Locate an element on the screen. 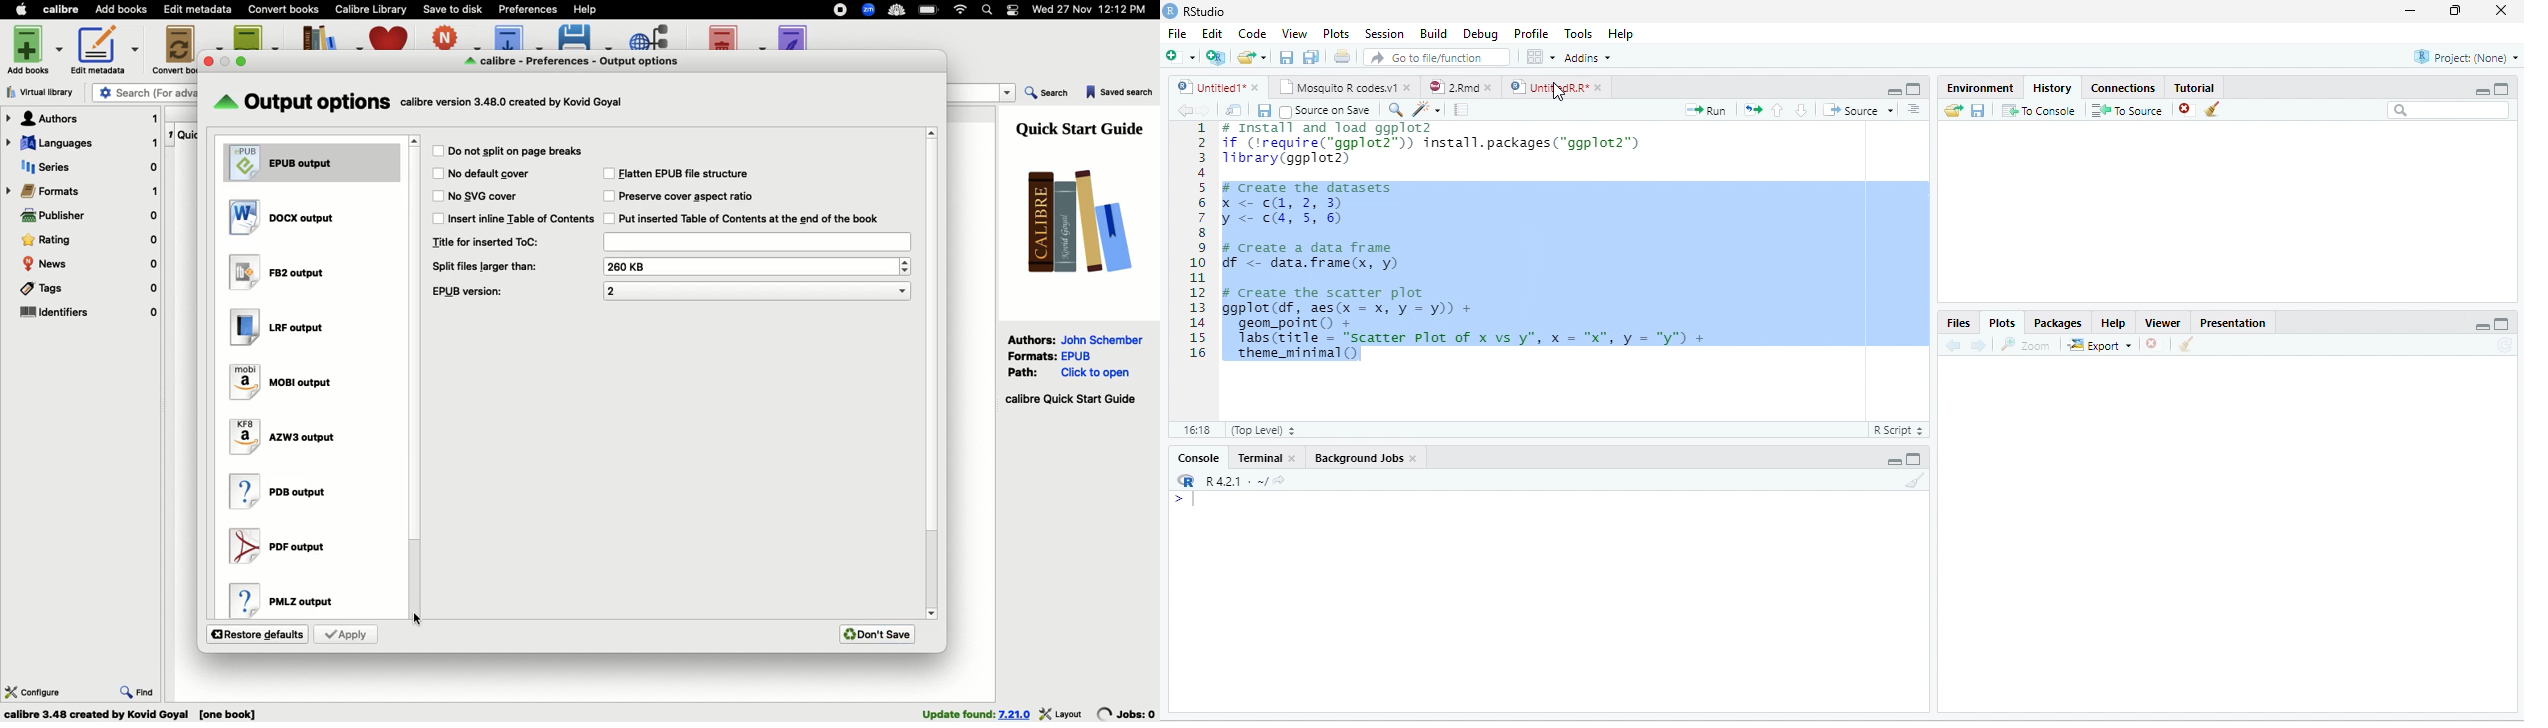  Untitled1* is located at coordinates (1208, 87).